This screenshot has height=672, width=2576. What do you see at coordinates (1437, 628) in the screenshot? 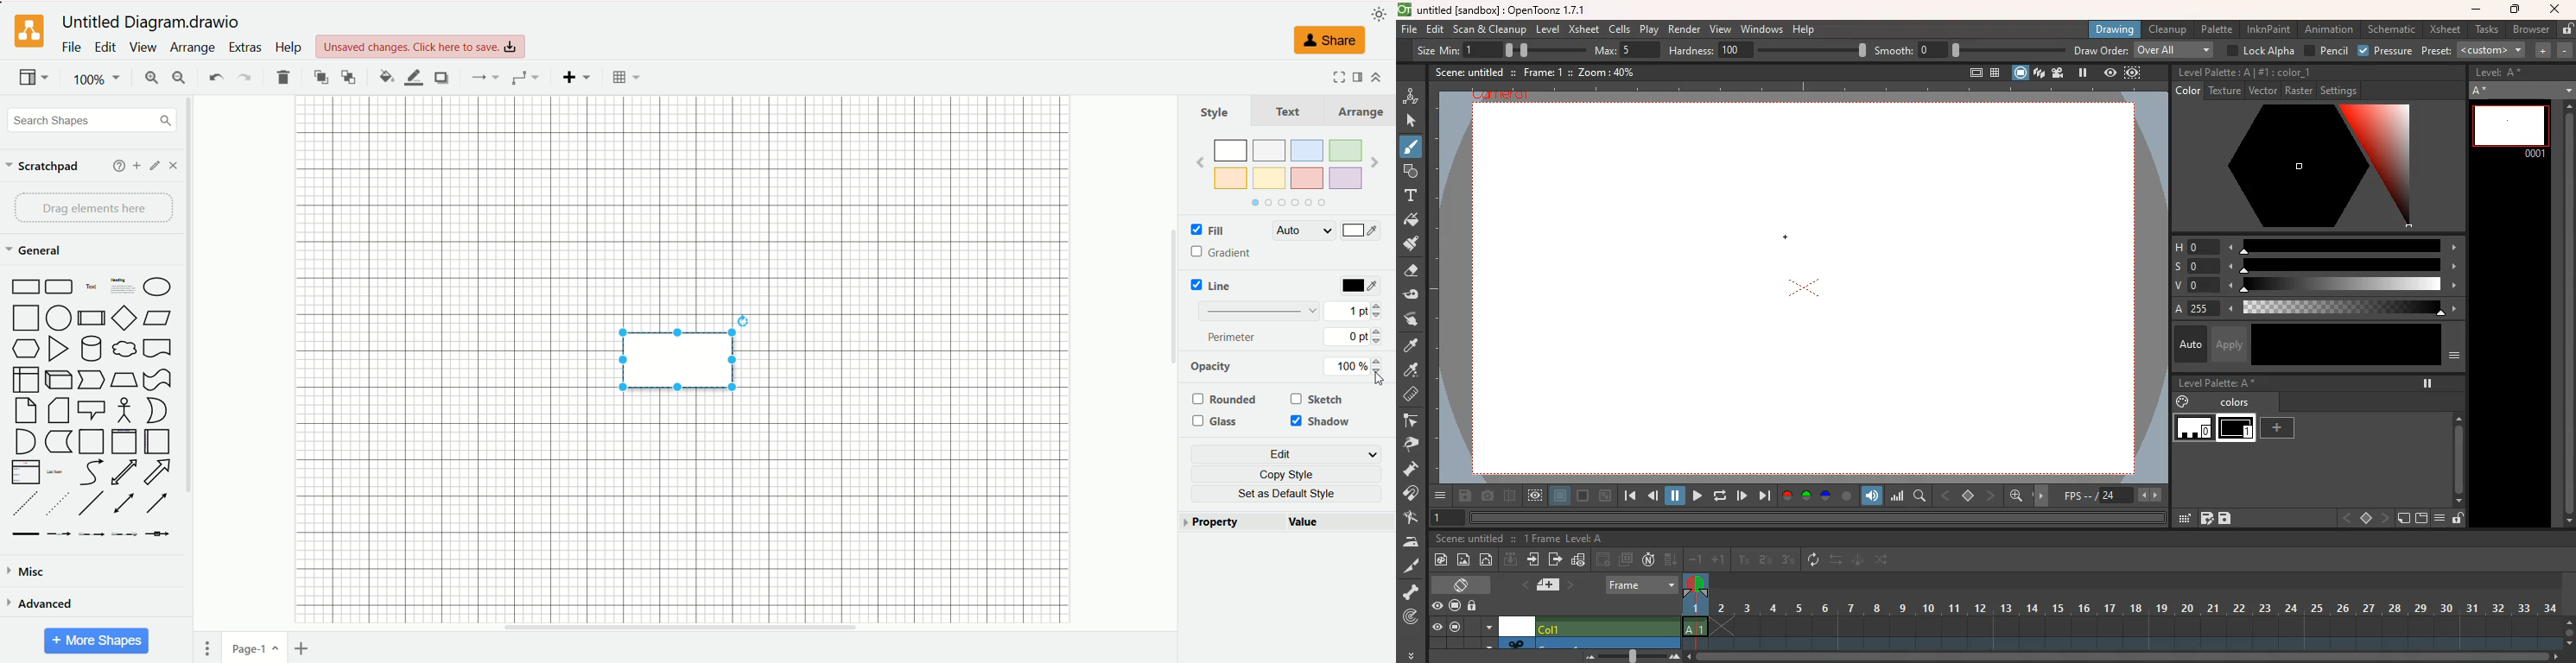
I see `eye` at bounding box center [1437, 628].